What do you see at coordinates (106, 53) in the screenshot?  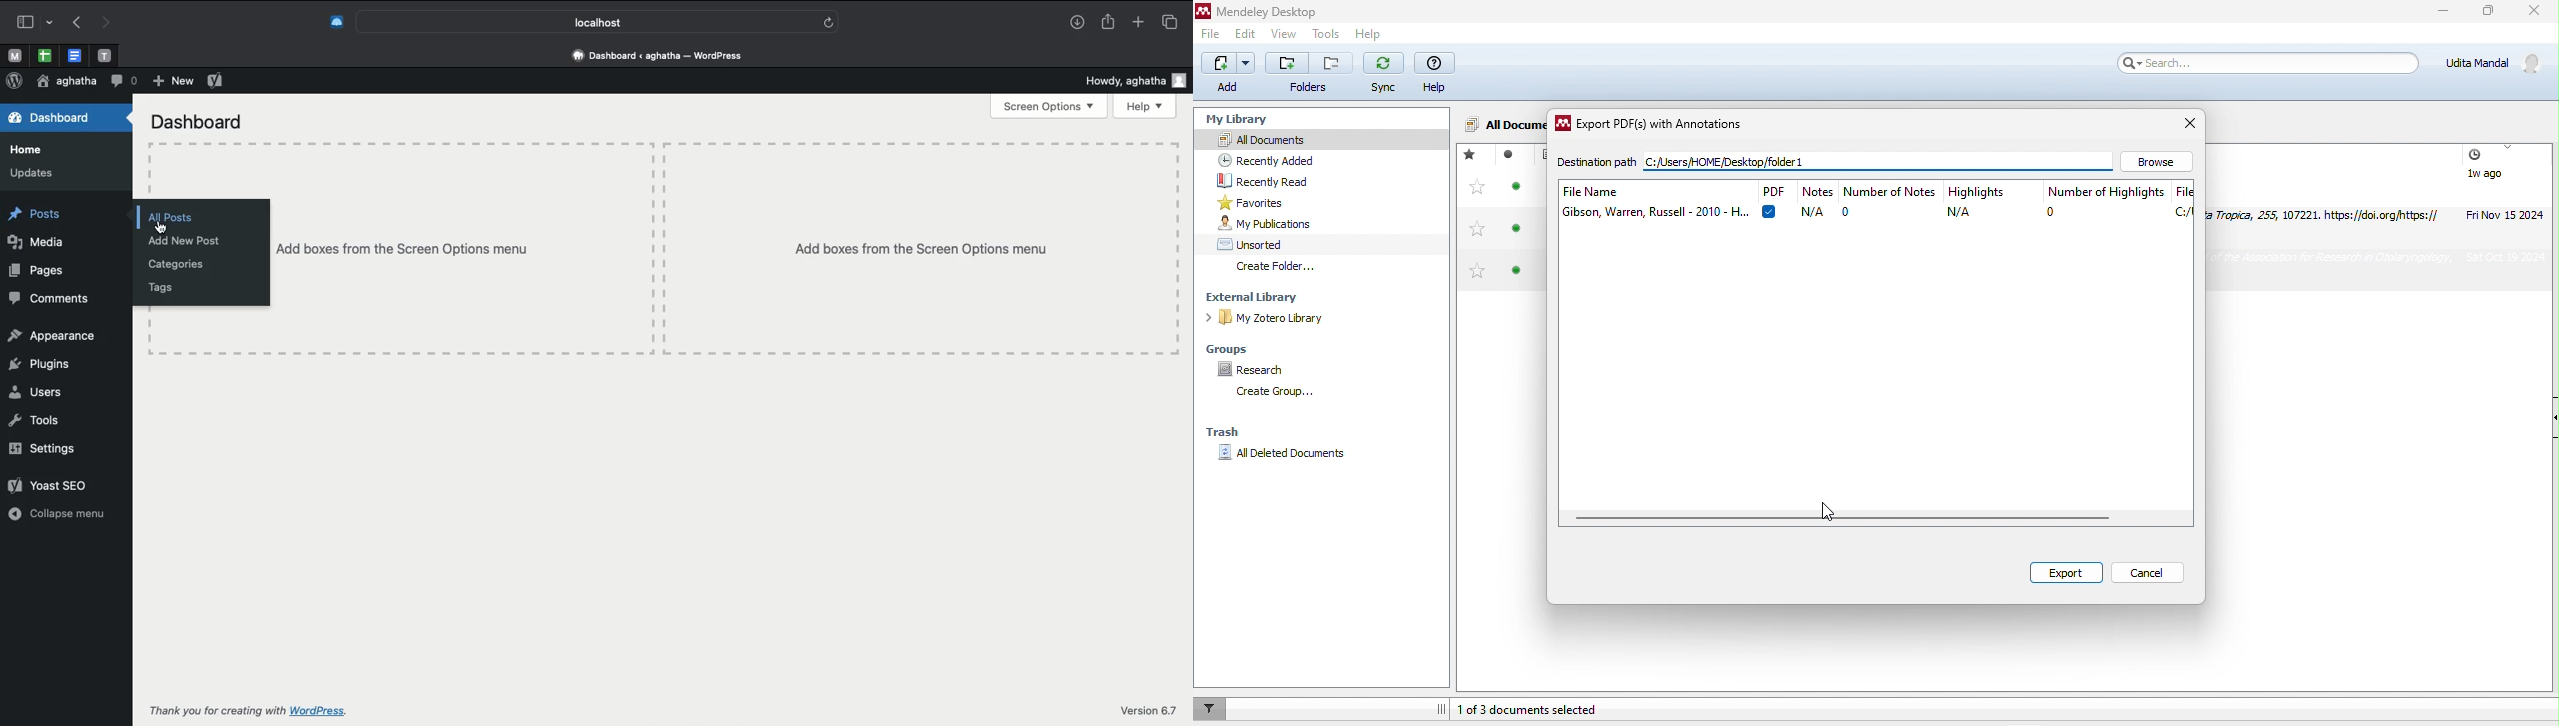 I see `pinned tab` at bounding box center [106, 53].